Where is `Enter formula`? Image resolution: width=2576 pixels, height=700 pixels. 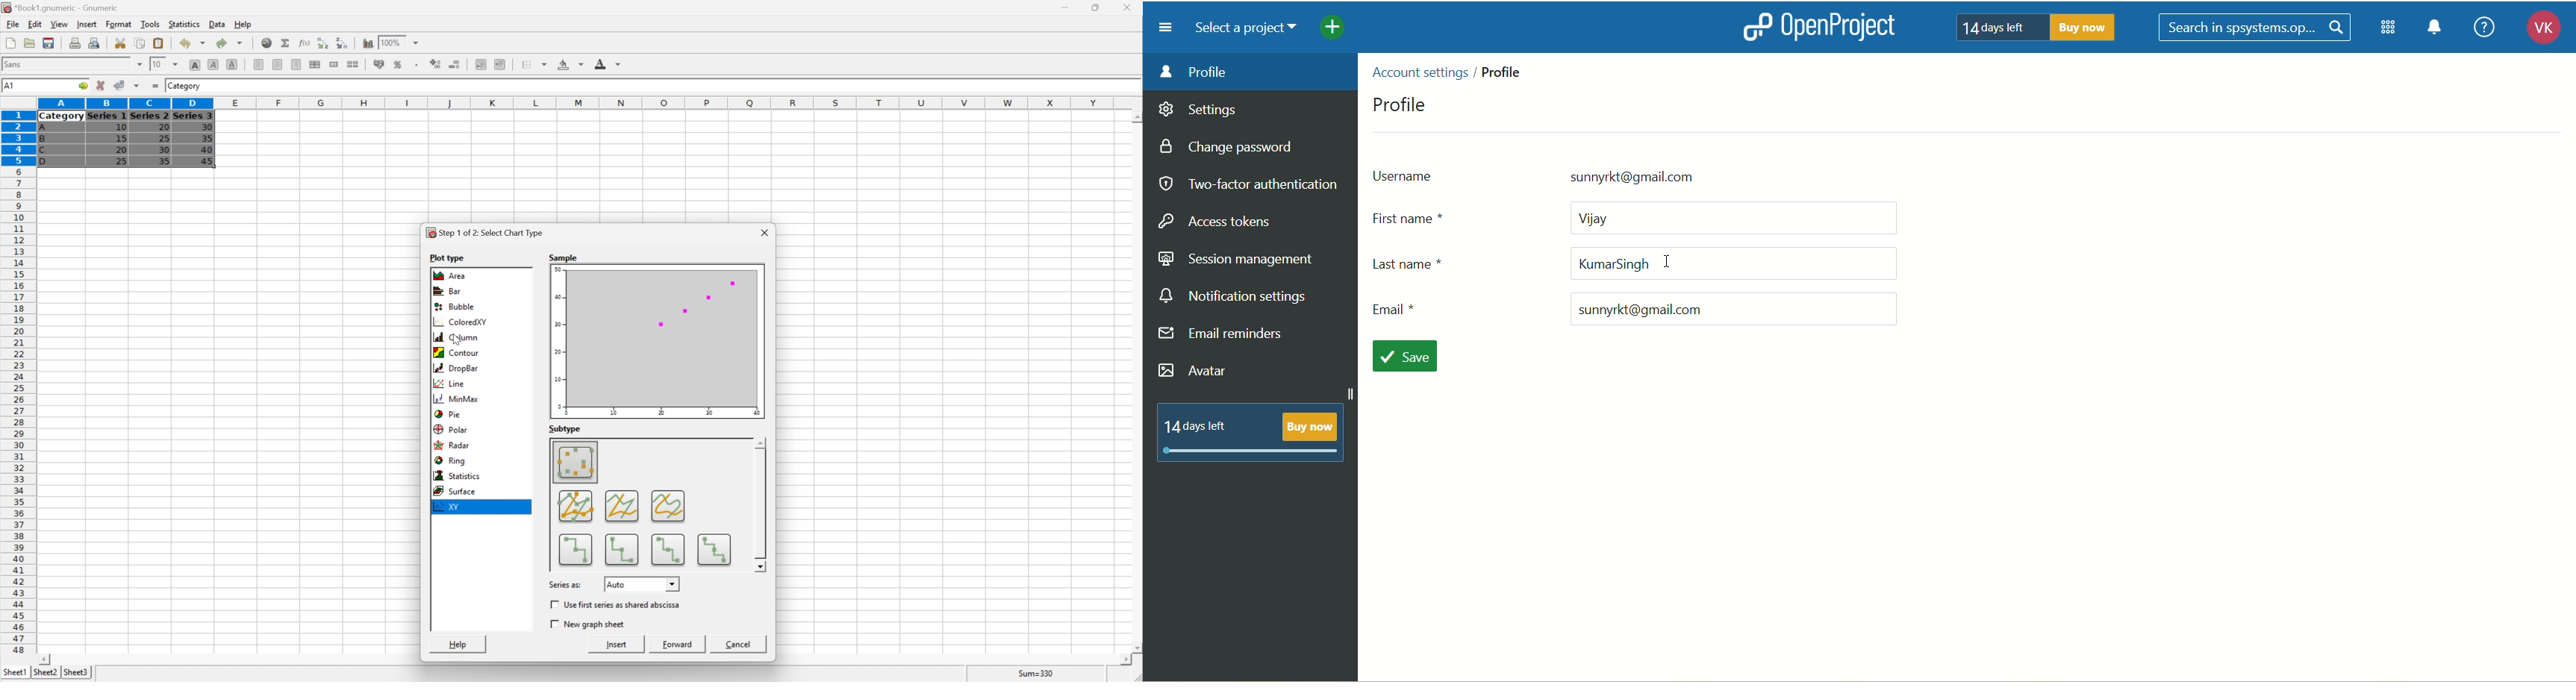
Enter formula is located at coordinates (157, 85).